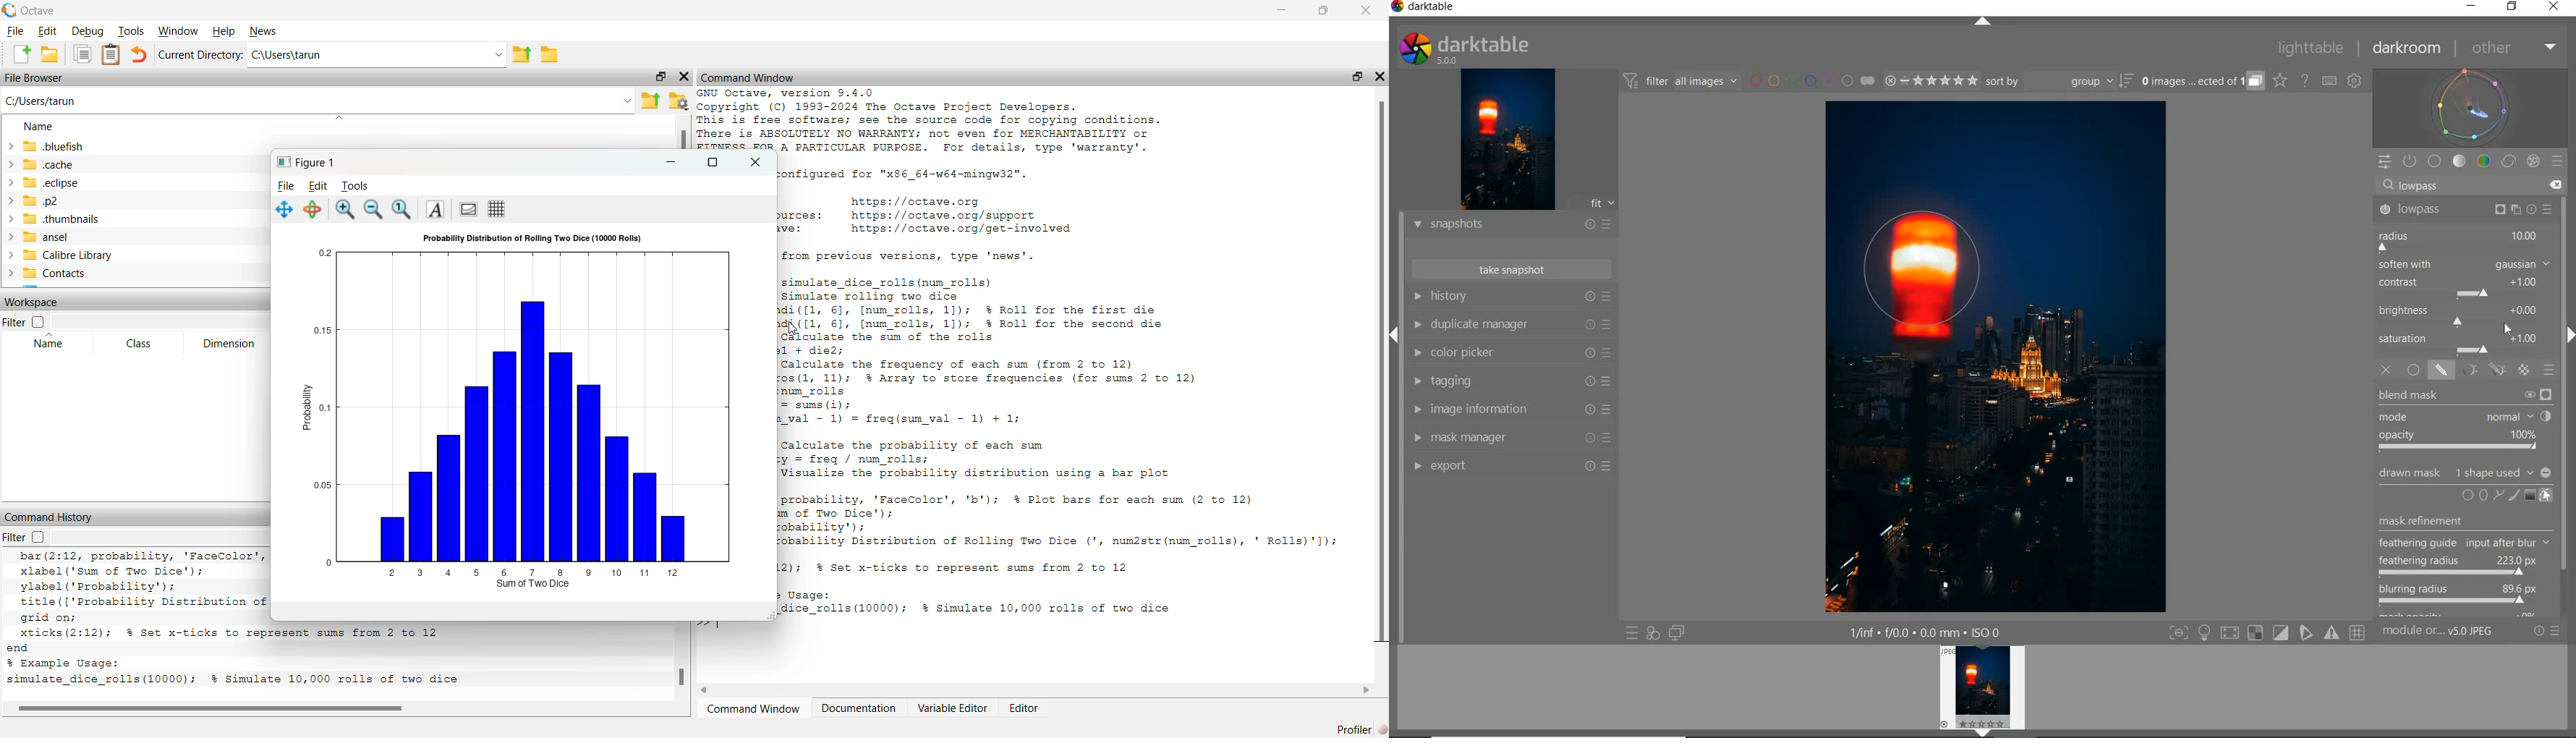 This screenshot has width=2576, height=756. What do you see at coordinates (220, 30) in the screenshot?
I see `Help` at bounding box center [220, 30].